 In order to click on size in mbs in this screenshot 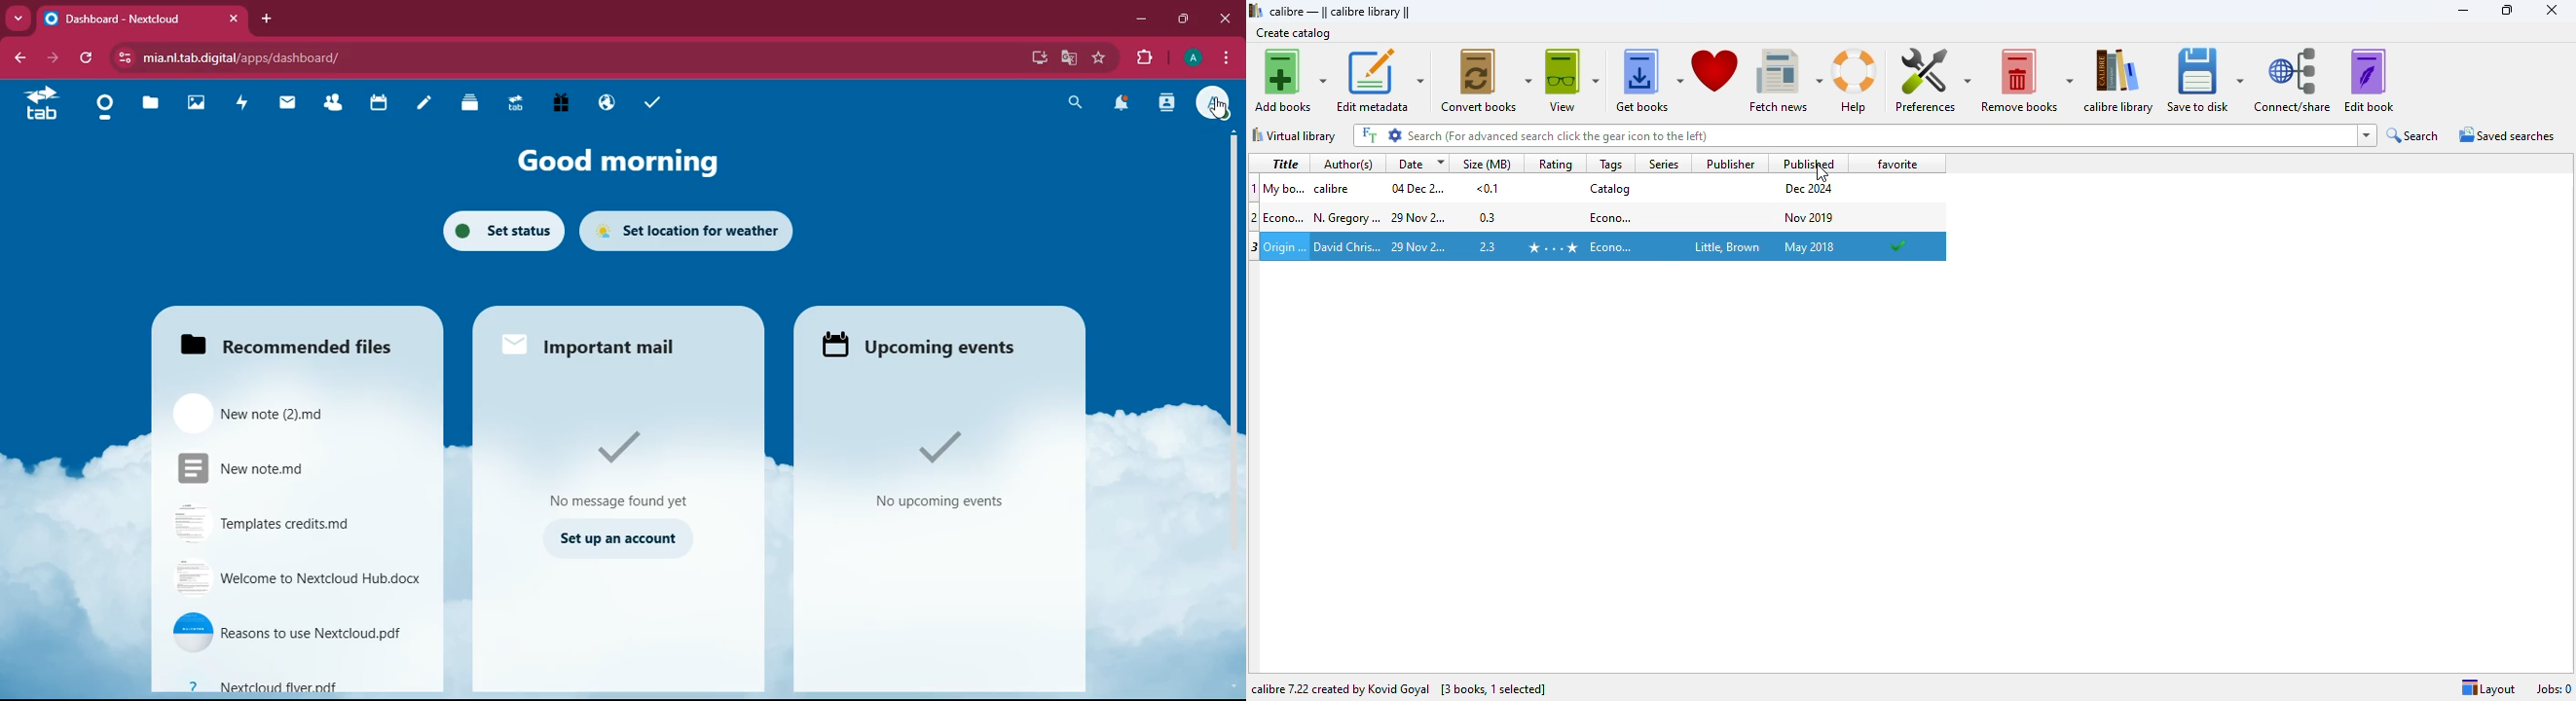, I will do `click(1489, 216)`.